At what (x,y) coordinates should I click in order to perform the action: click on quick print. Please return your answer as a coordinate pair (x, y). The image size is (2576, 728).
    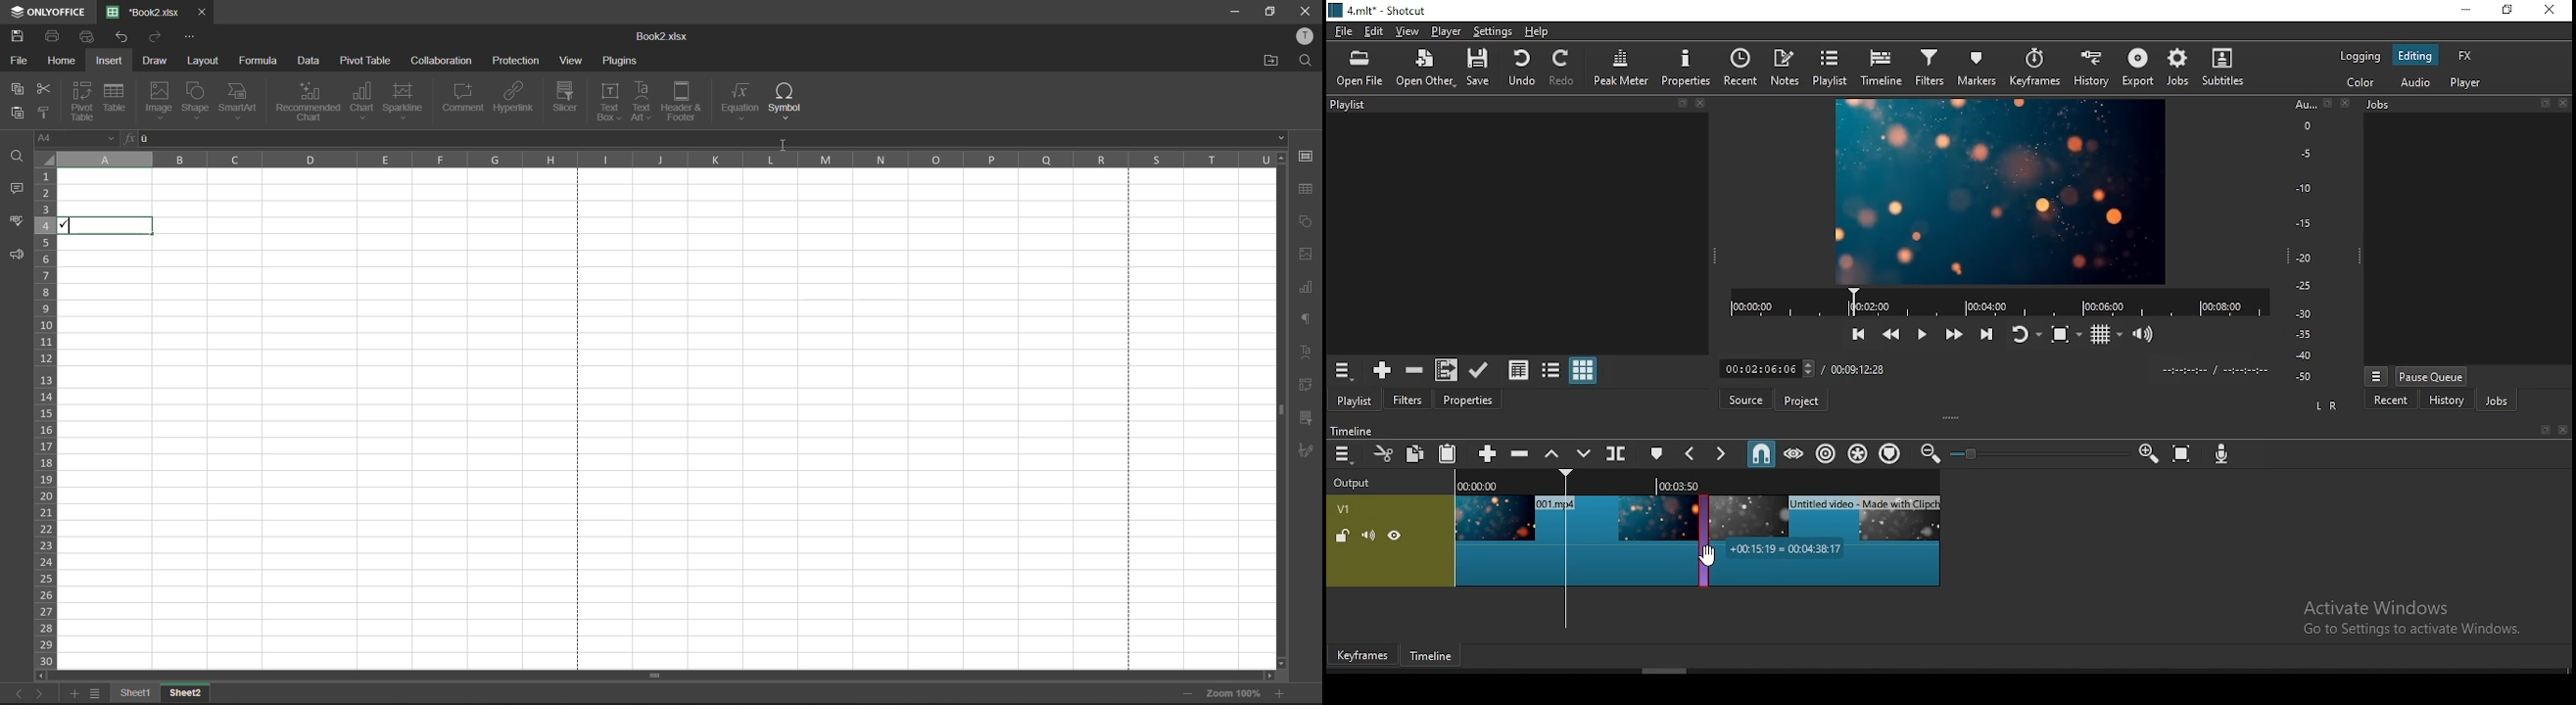
    Looking at the image, I should click on (87, 36).